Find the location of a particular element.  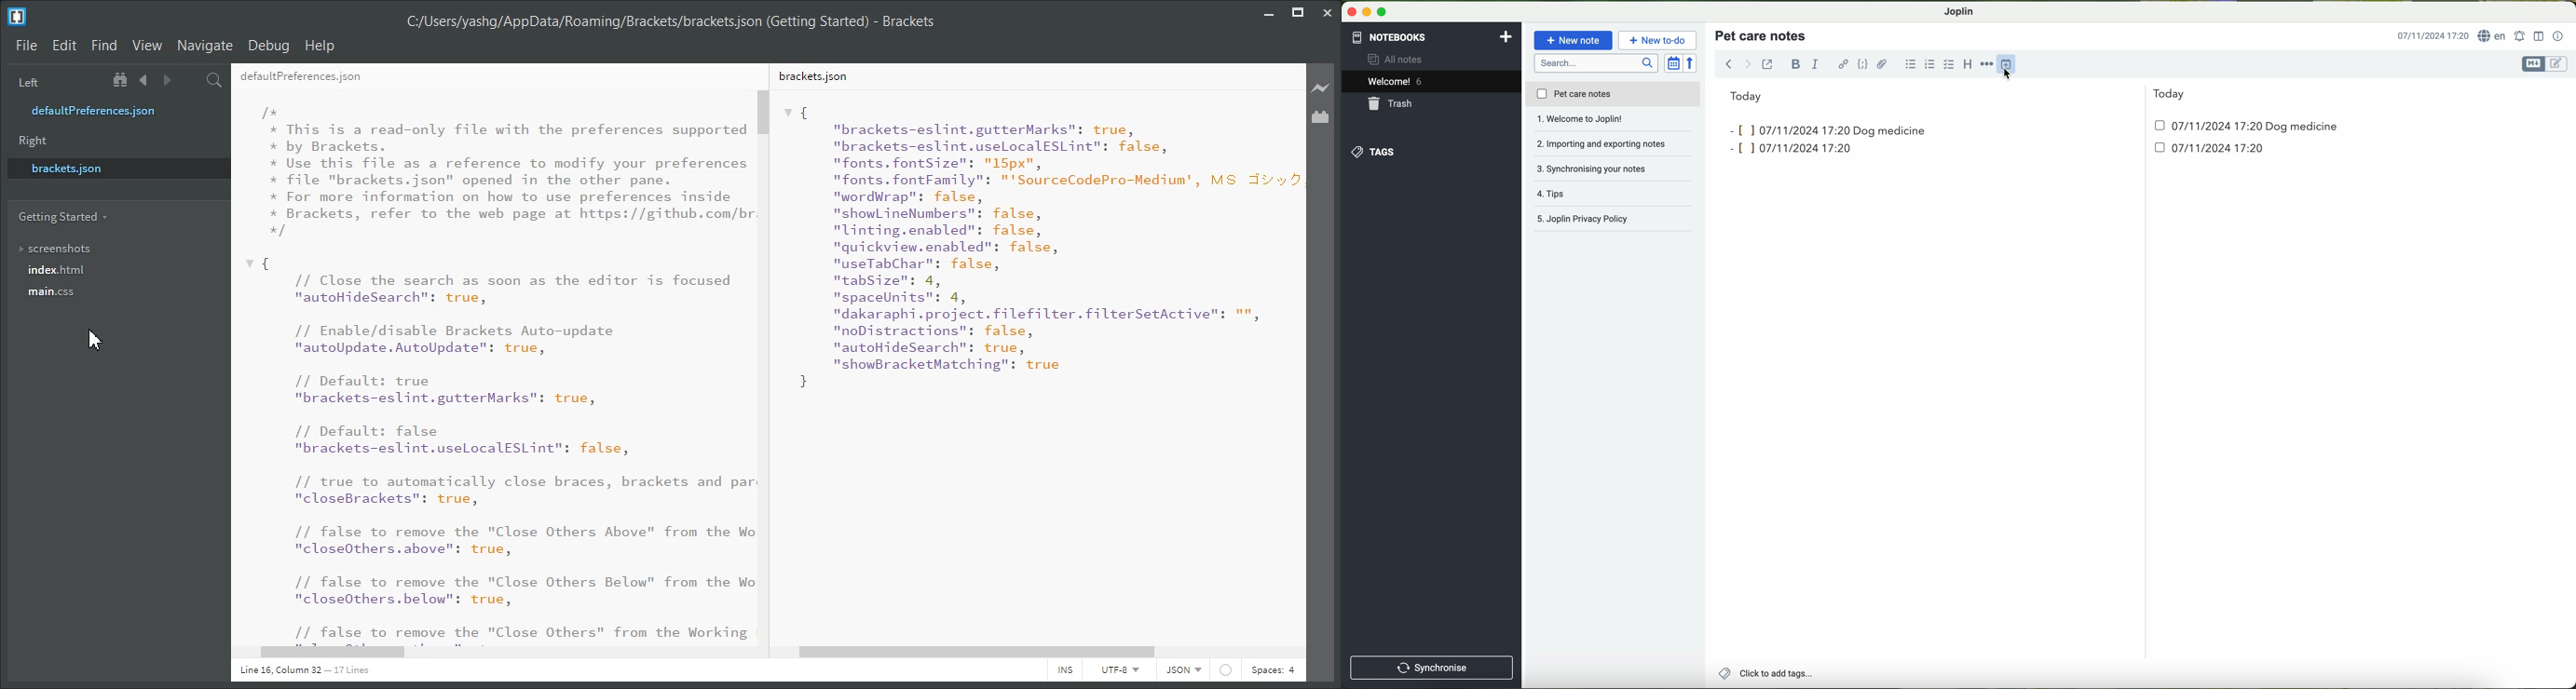

italic is located at coordinates (1814, 65).